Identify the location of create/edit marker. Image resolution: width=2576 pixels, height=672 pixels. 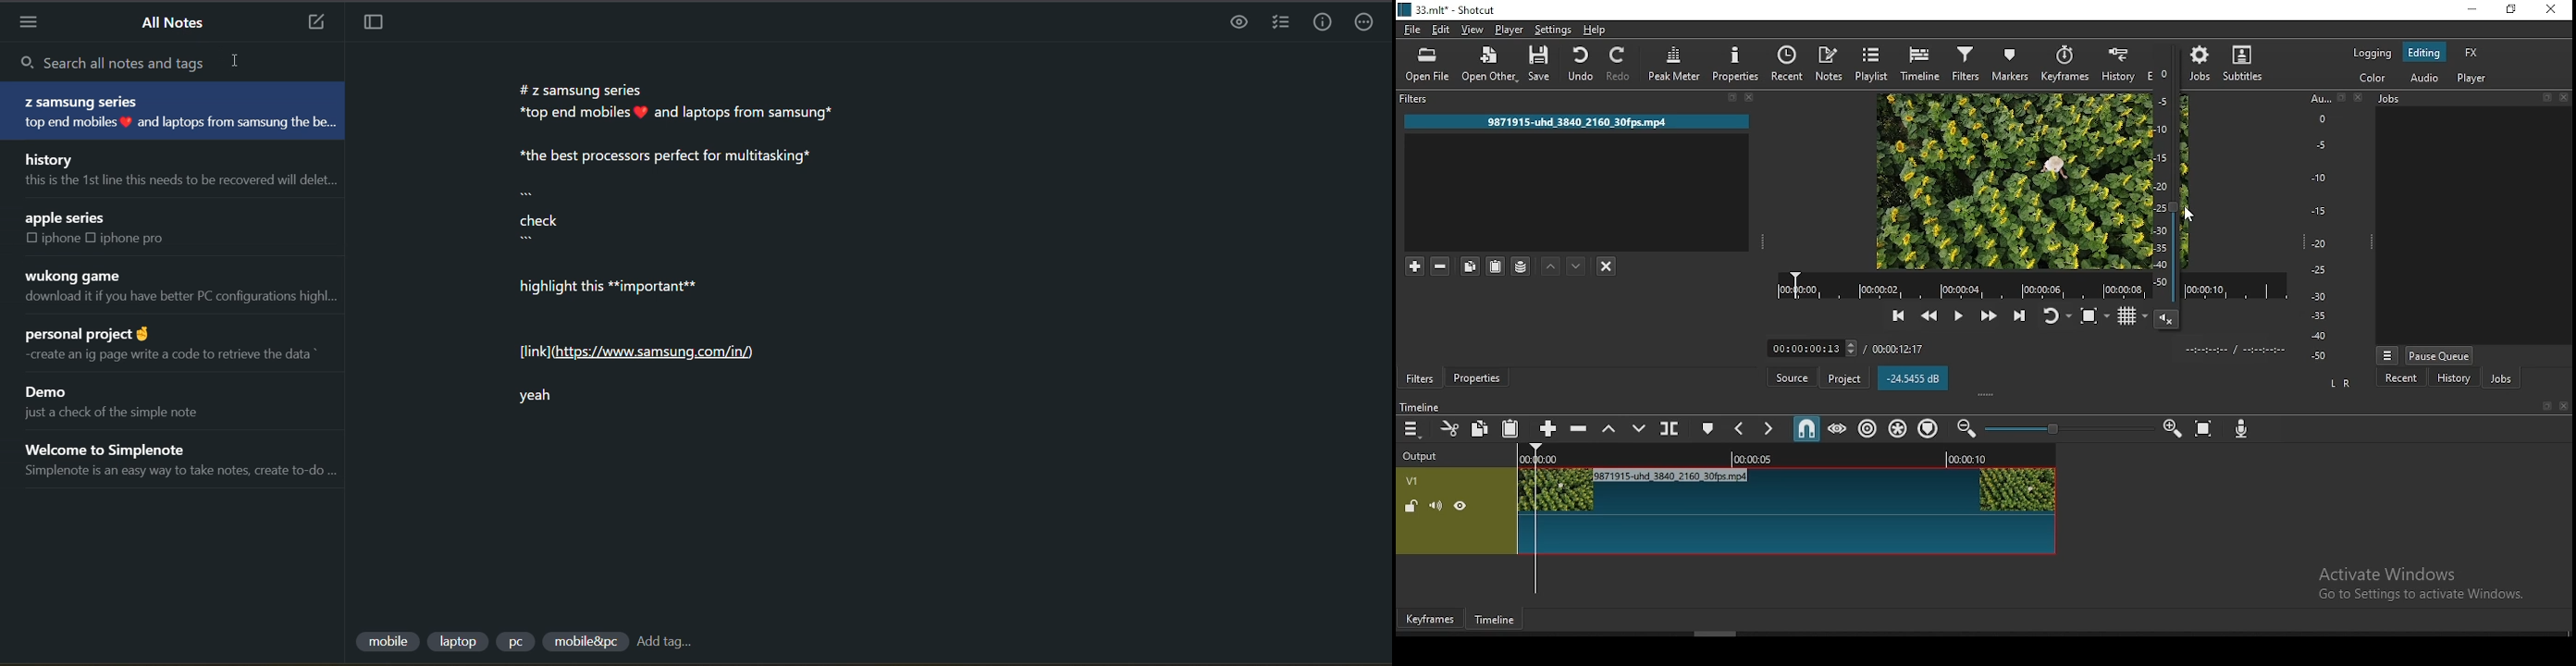
(1708, 429).